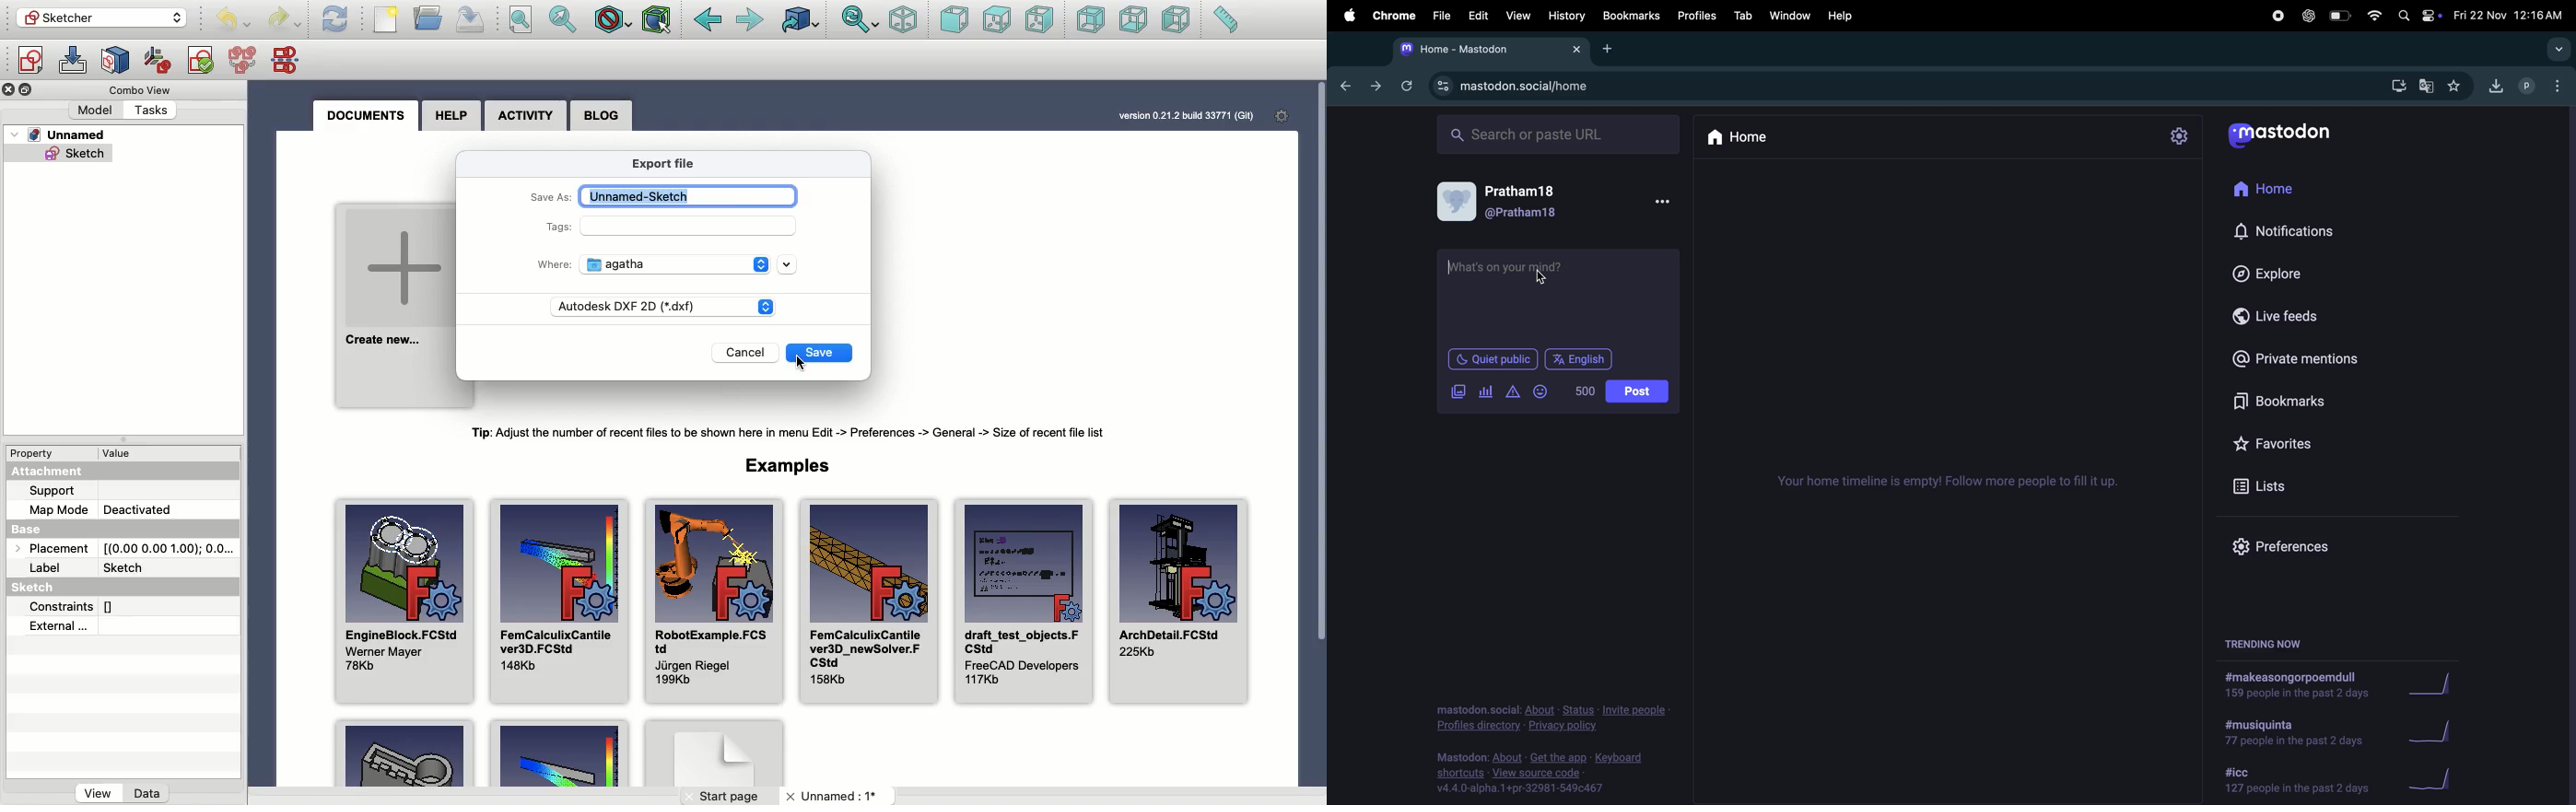 The height and width of the screenshot is (812, 2576). Describe the element at coordinates (2525, 86) in the screenshot. I see `profile` at that location.